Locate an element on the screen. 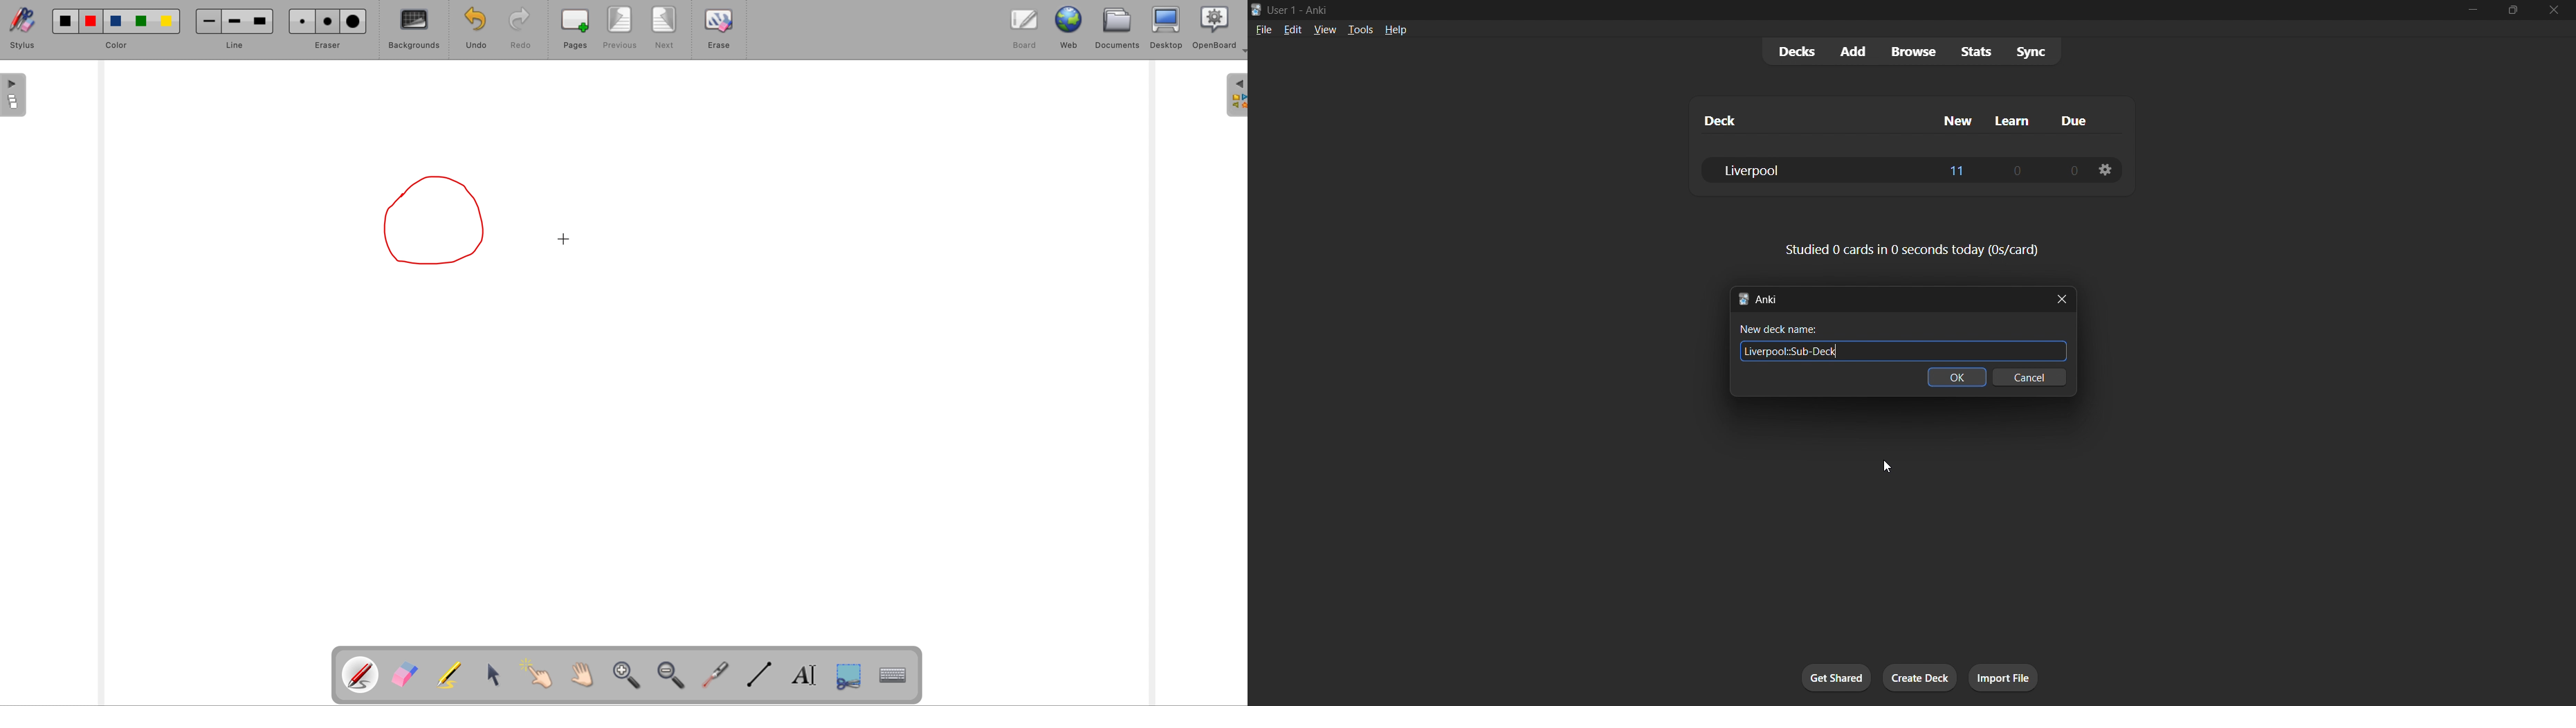 The image size is (2576, 728). learn column is located at coordinates (2014, 120).